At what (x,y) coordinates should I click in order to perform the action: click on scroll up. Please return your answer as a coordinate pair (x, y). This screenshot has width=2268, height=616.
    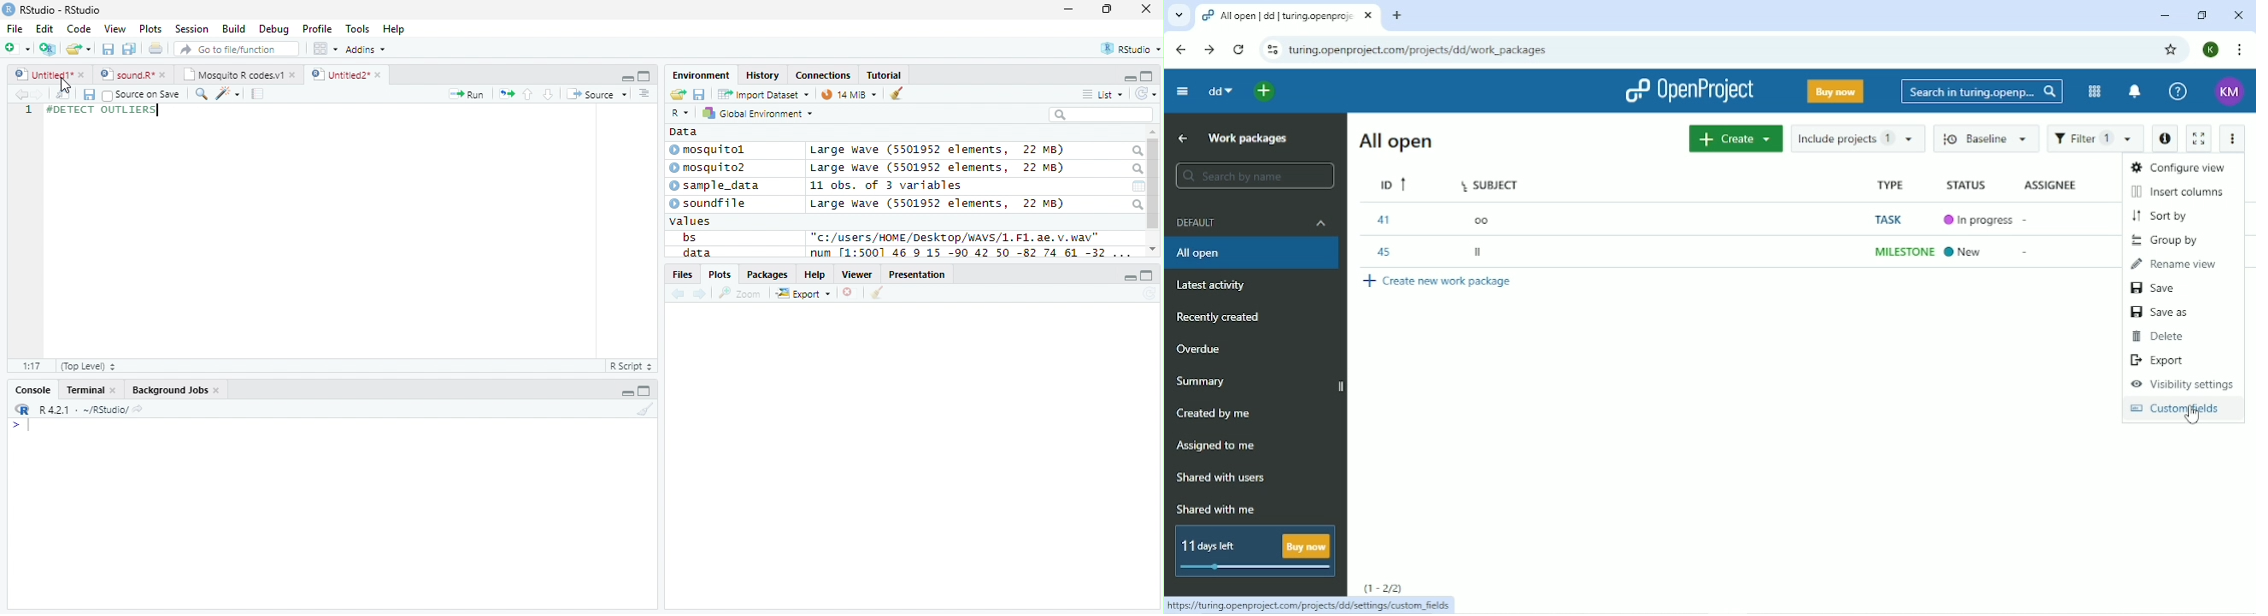
    Looking at the image, I should click on (1154, 133).